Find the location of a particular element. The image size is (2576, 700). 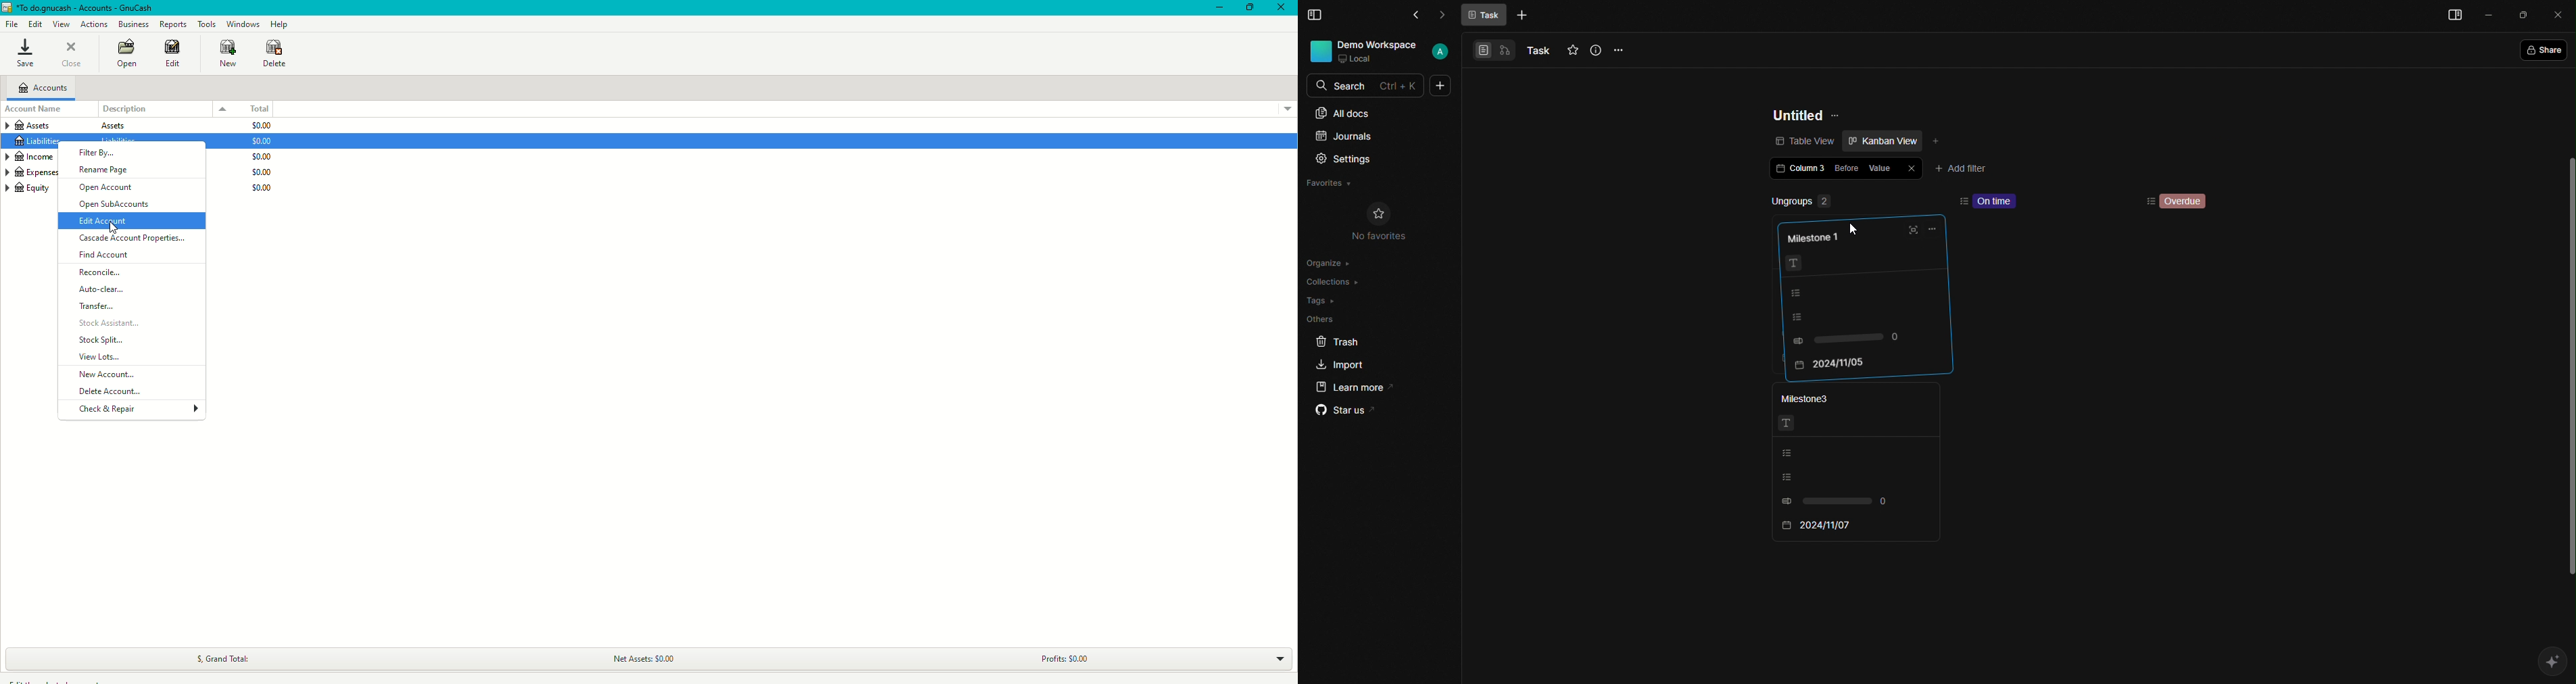

Tools is located at coordinates (208, 24).